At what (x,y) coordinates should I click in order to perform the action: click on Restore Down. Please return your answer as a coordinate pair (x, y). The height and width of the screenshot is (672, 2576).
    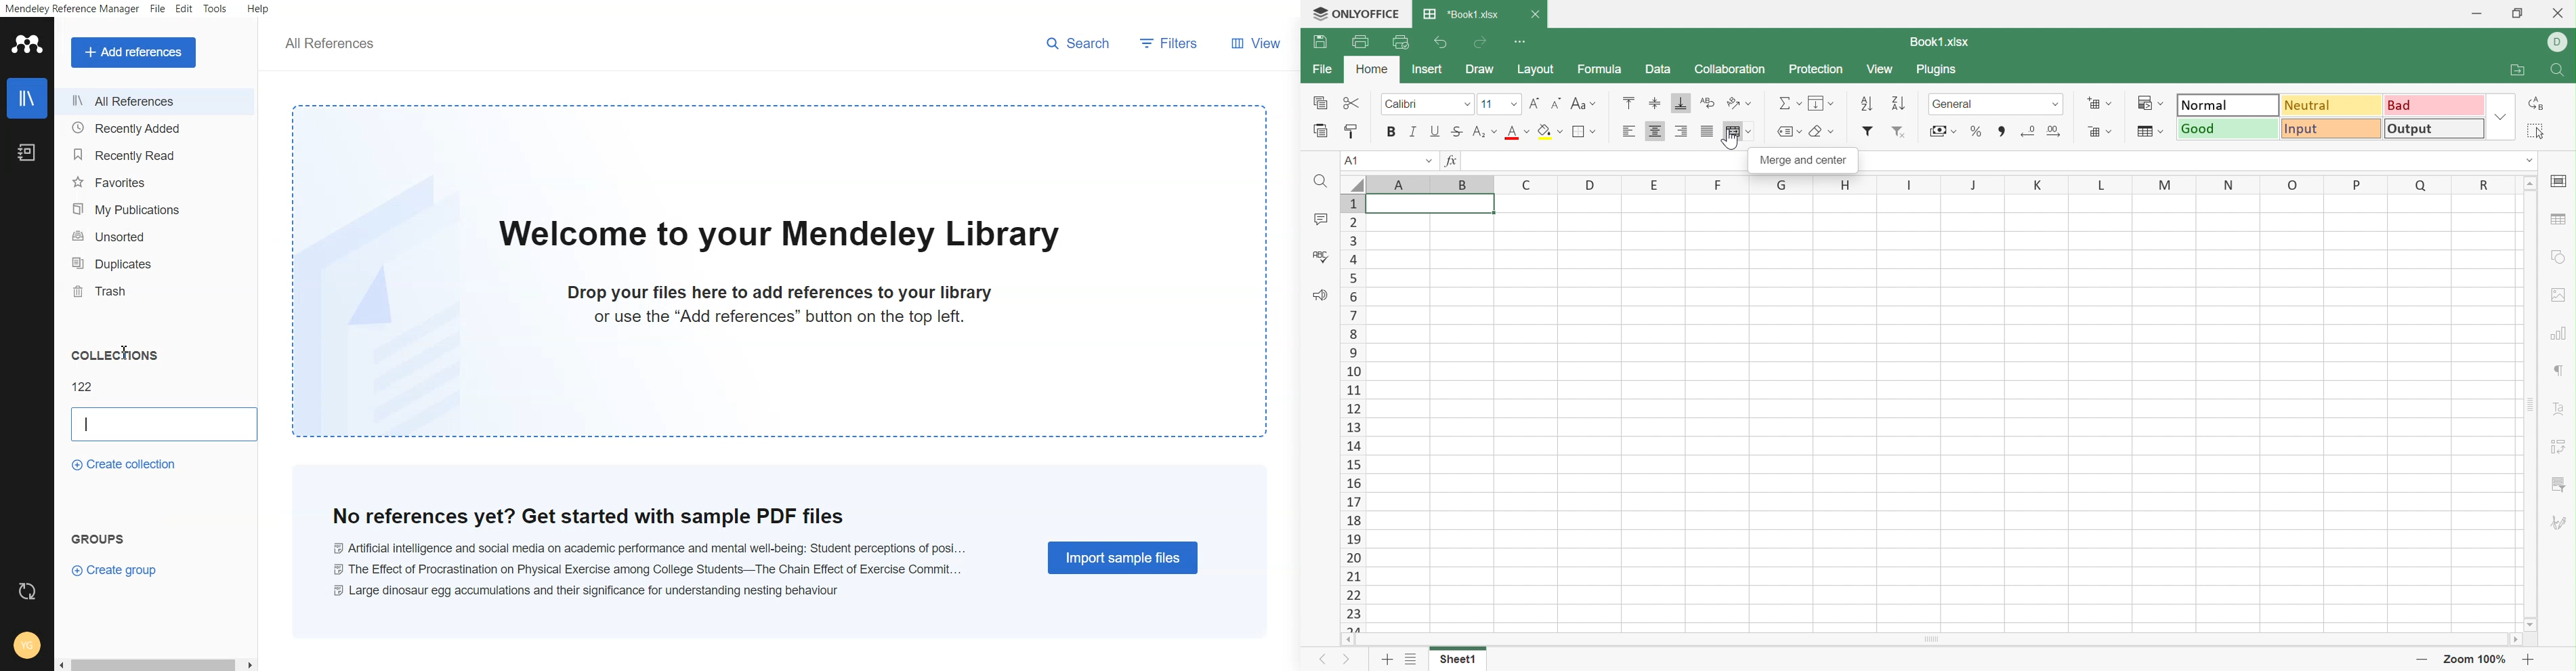
    Looking at the image, I should click on (2521, 13).